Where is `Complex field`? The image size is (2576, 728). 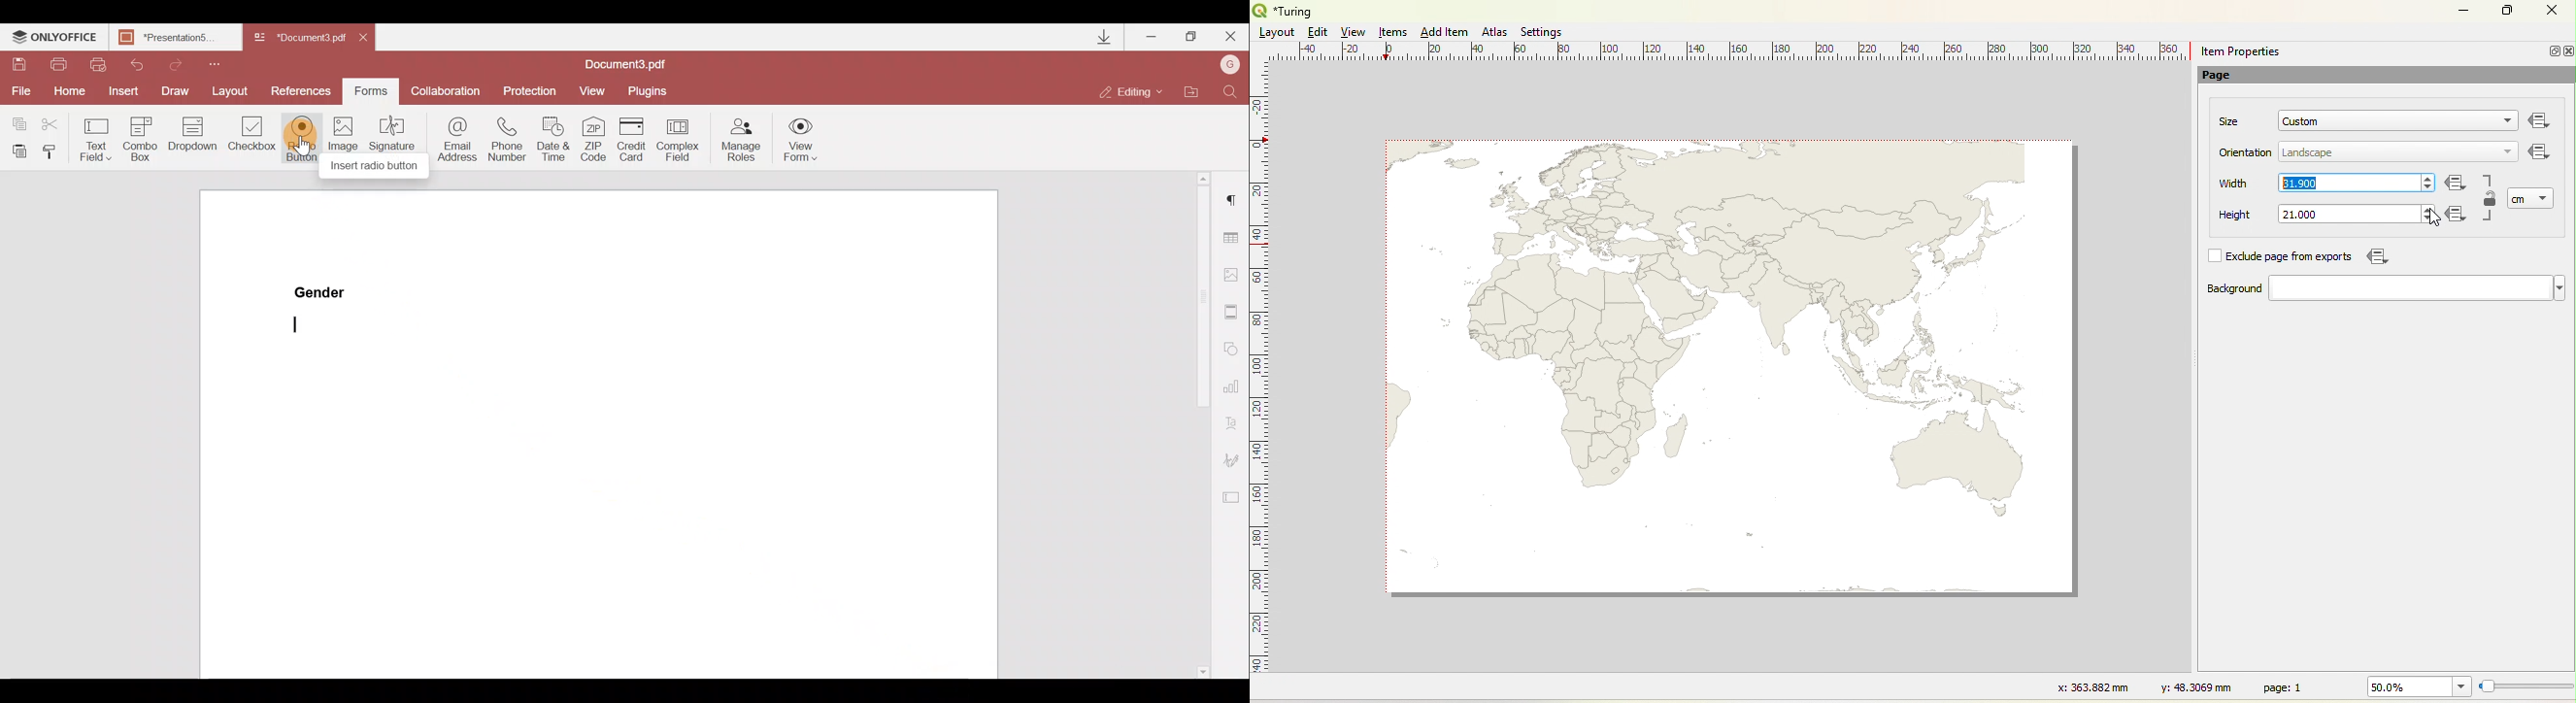
Complex field is located at coordinates (682, 137).